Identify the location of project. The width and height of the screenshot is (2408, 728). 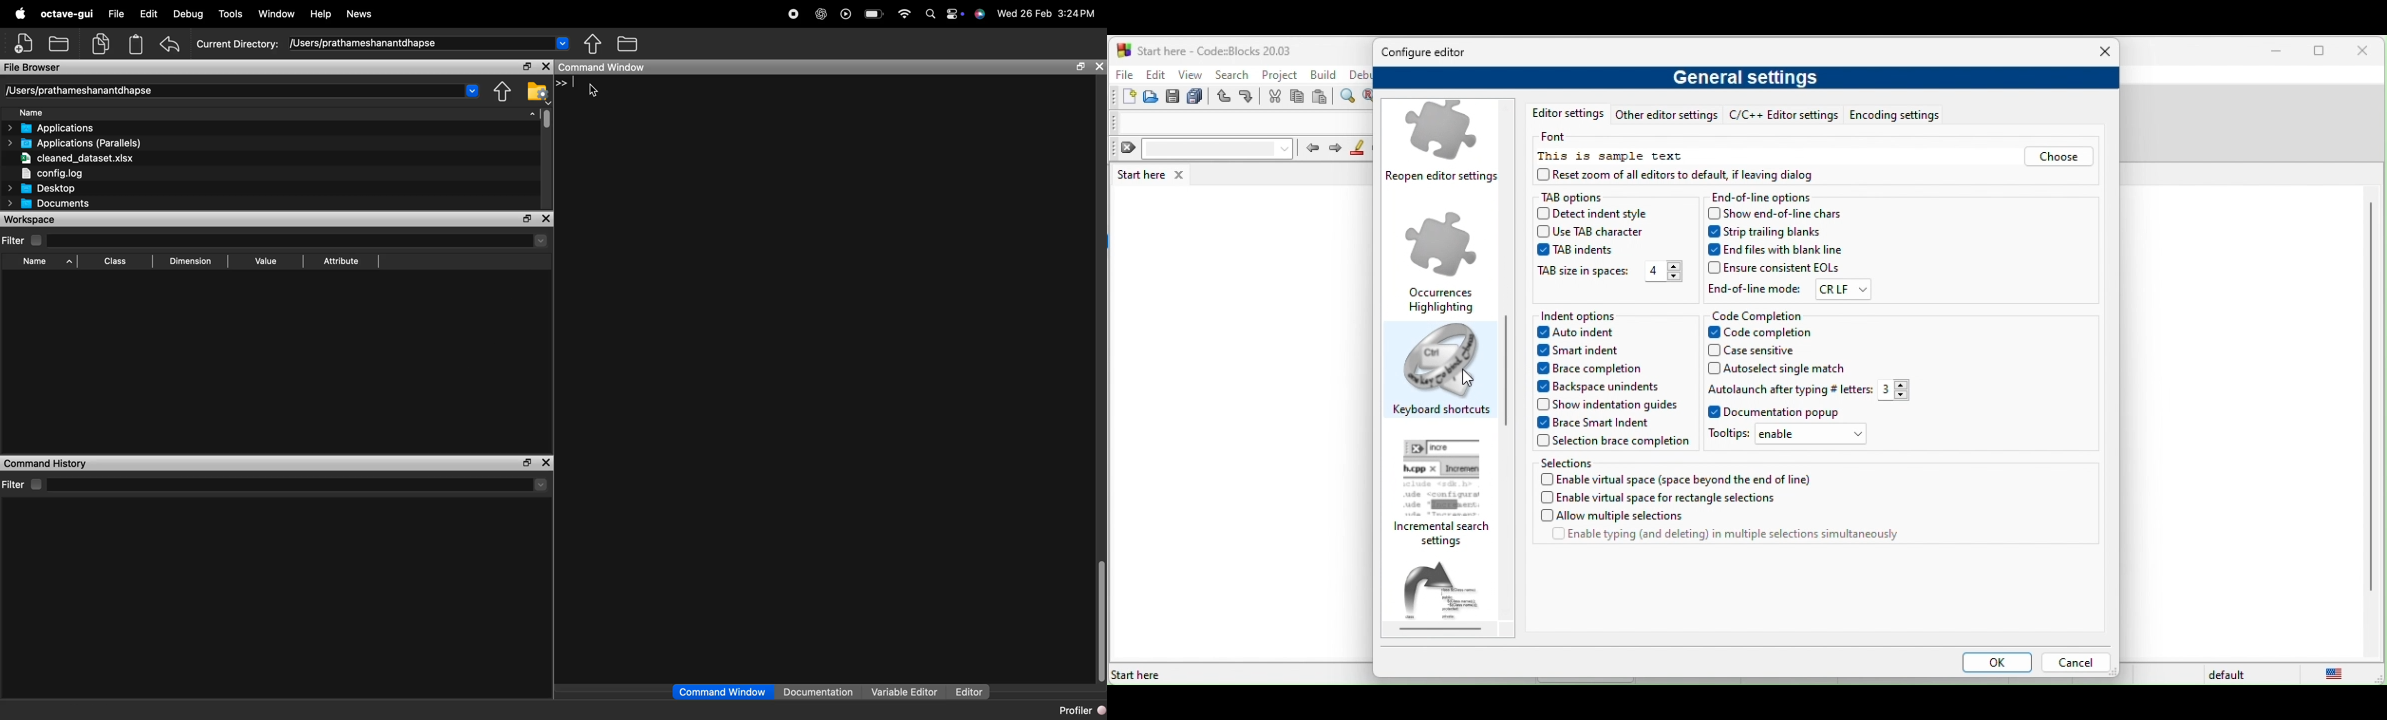
(1280, 73).